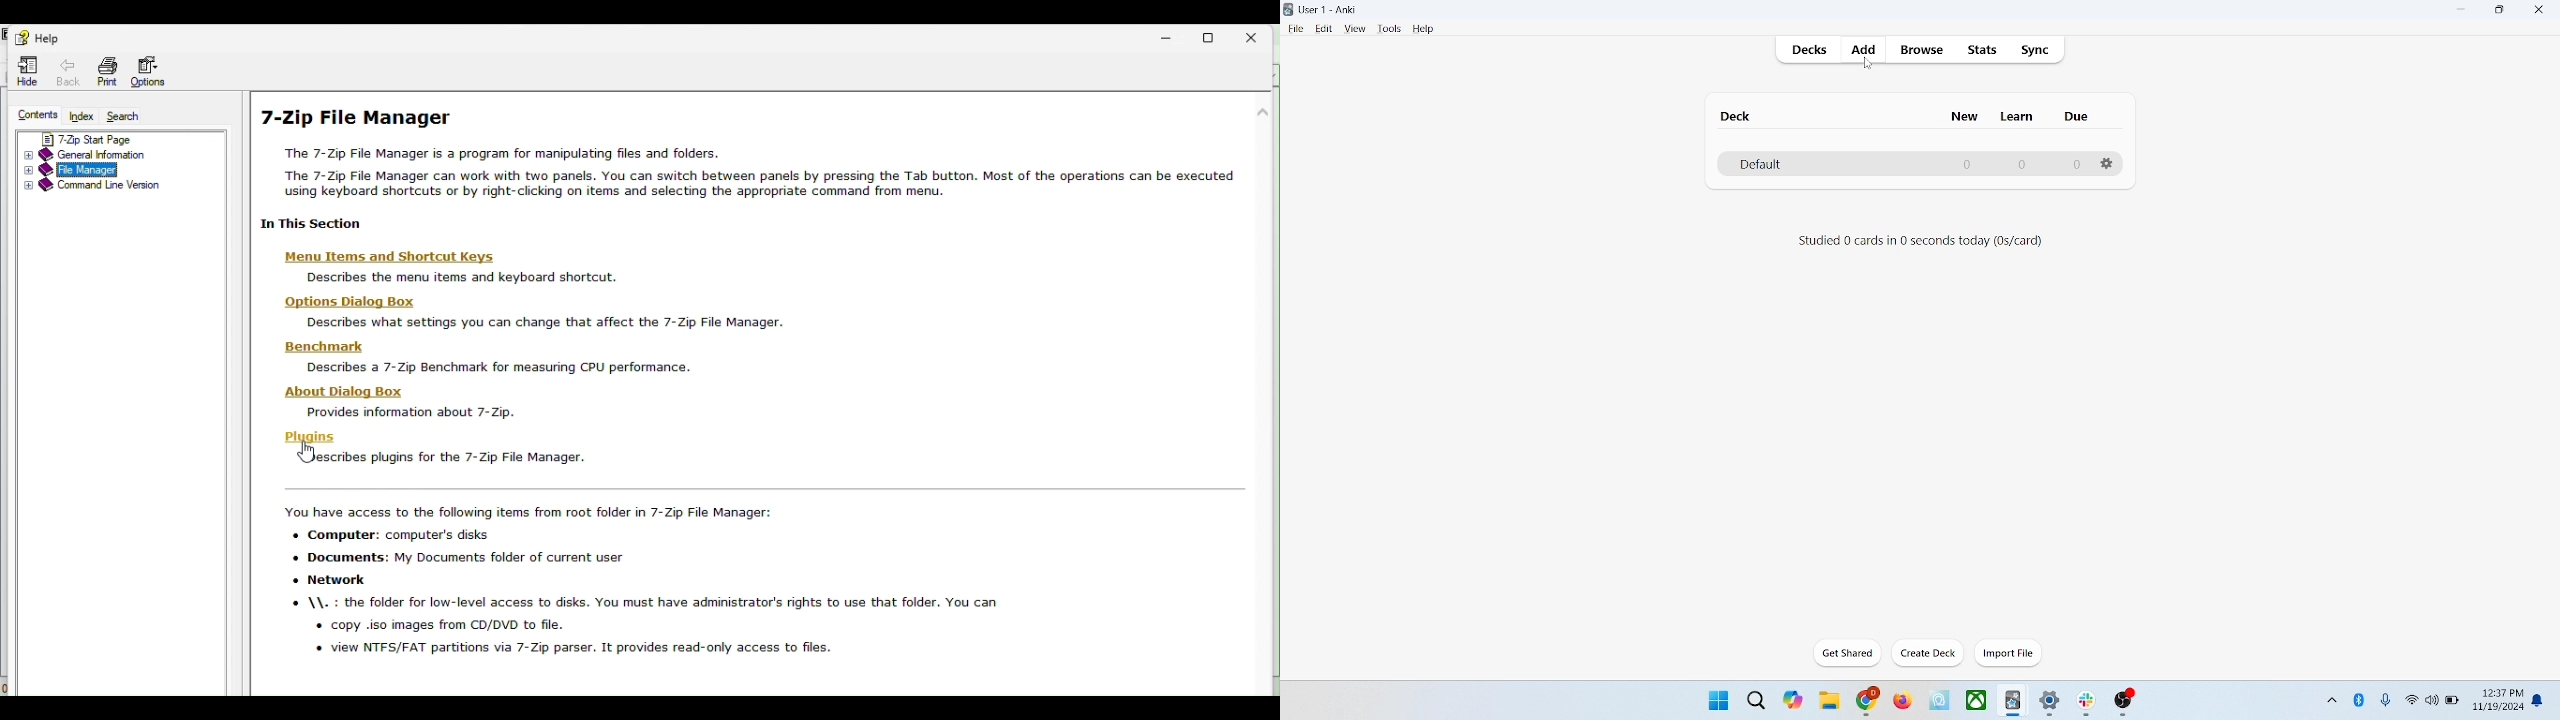 The width and height of the screenshot is (2576, 728). What do you see at coordinates (345, 302) in the screenshot?
I see `Options Dialog Box` at bounding box center [345, 302].